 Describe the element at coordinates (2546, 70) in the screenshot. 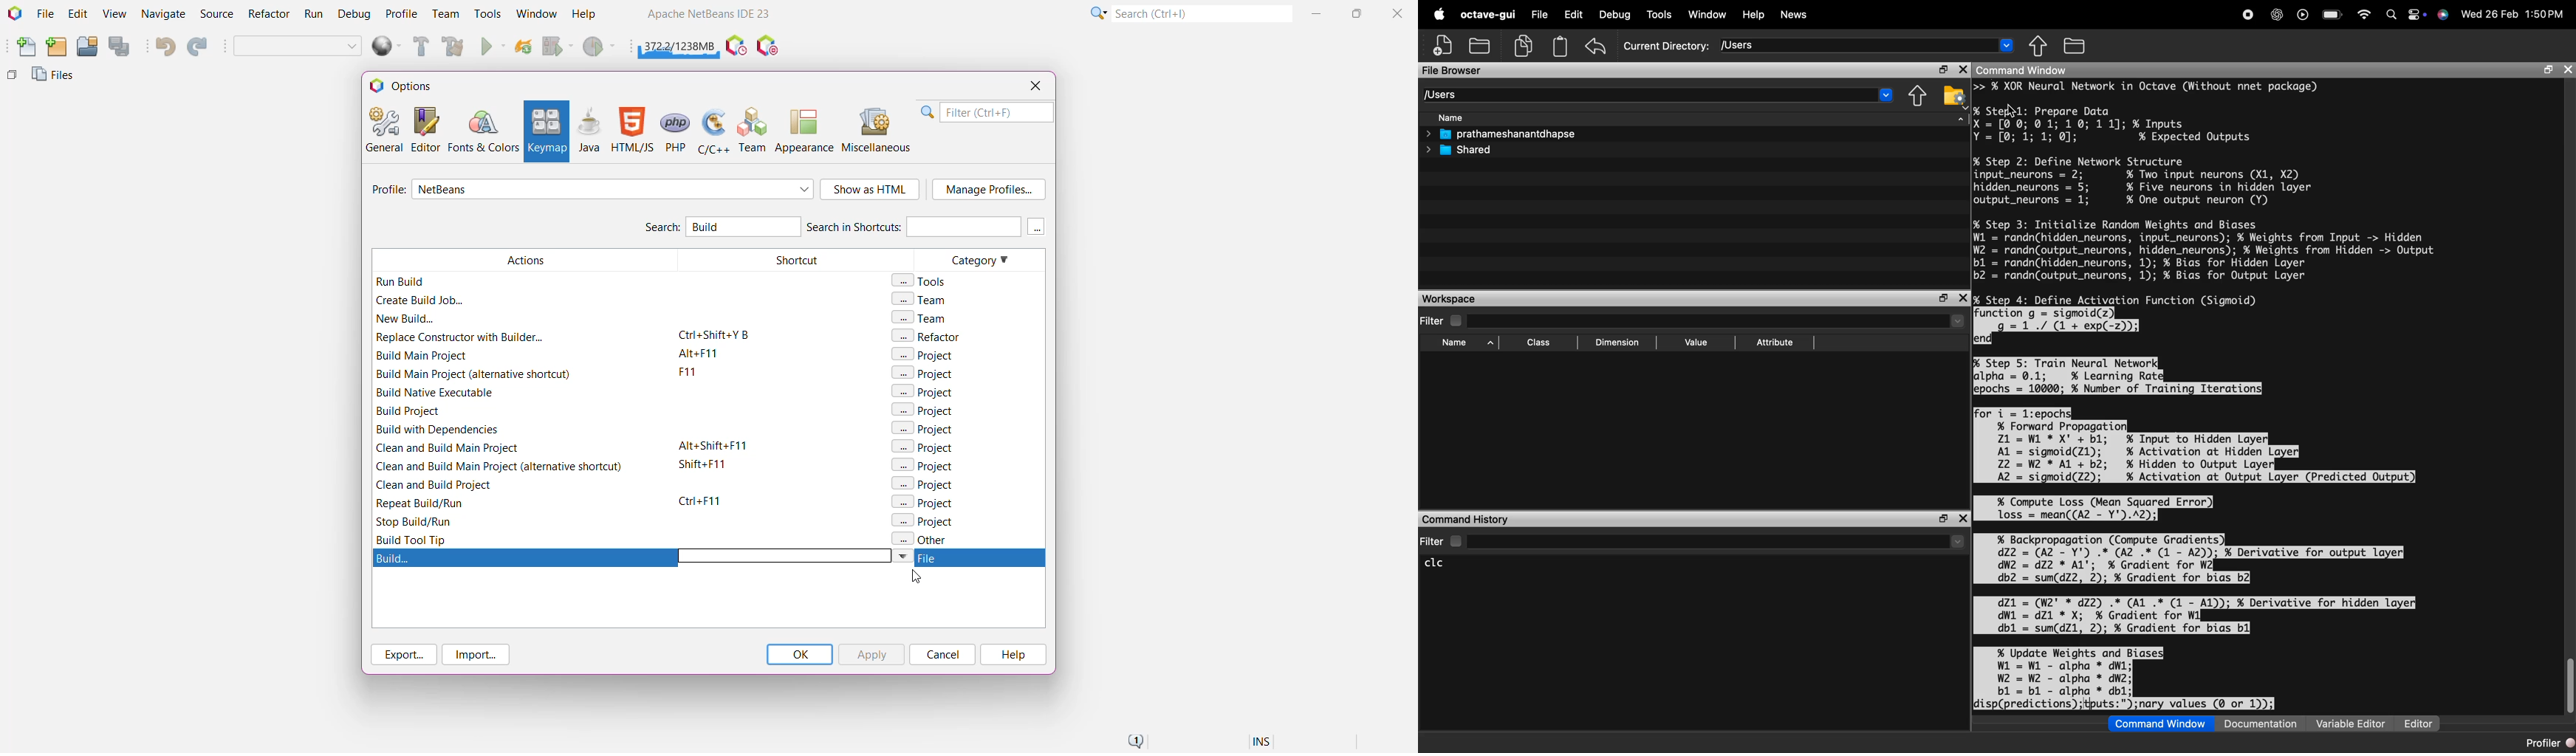

I see `Maximize` at that location.